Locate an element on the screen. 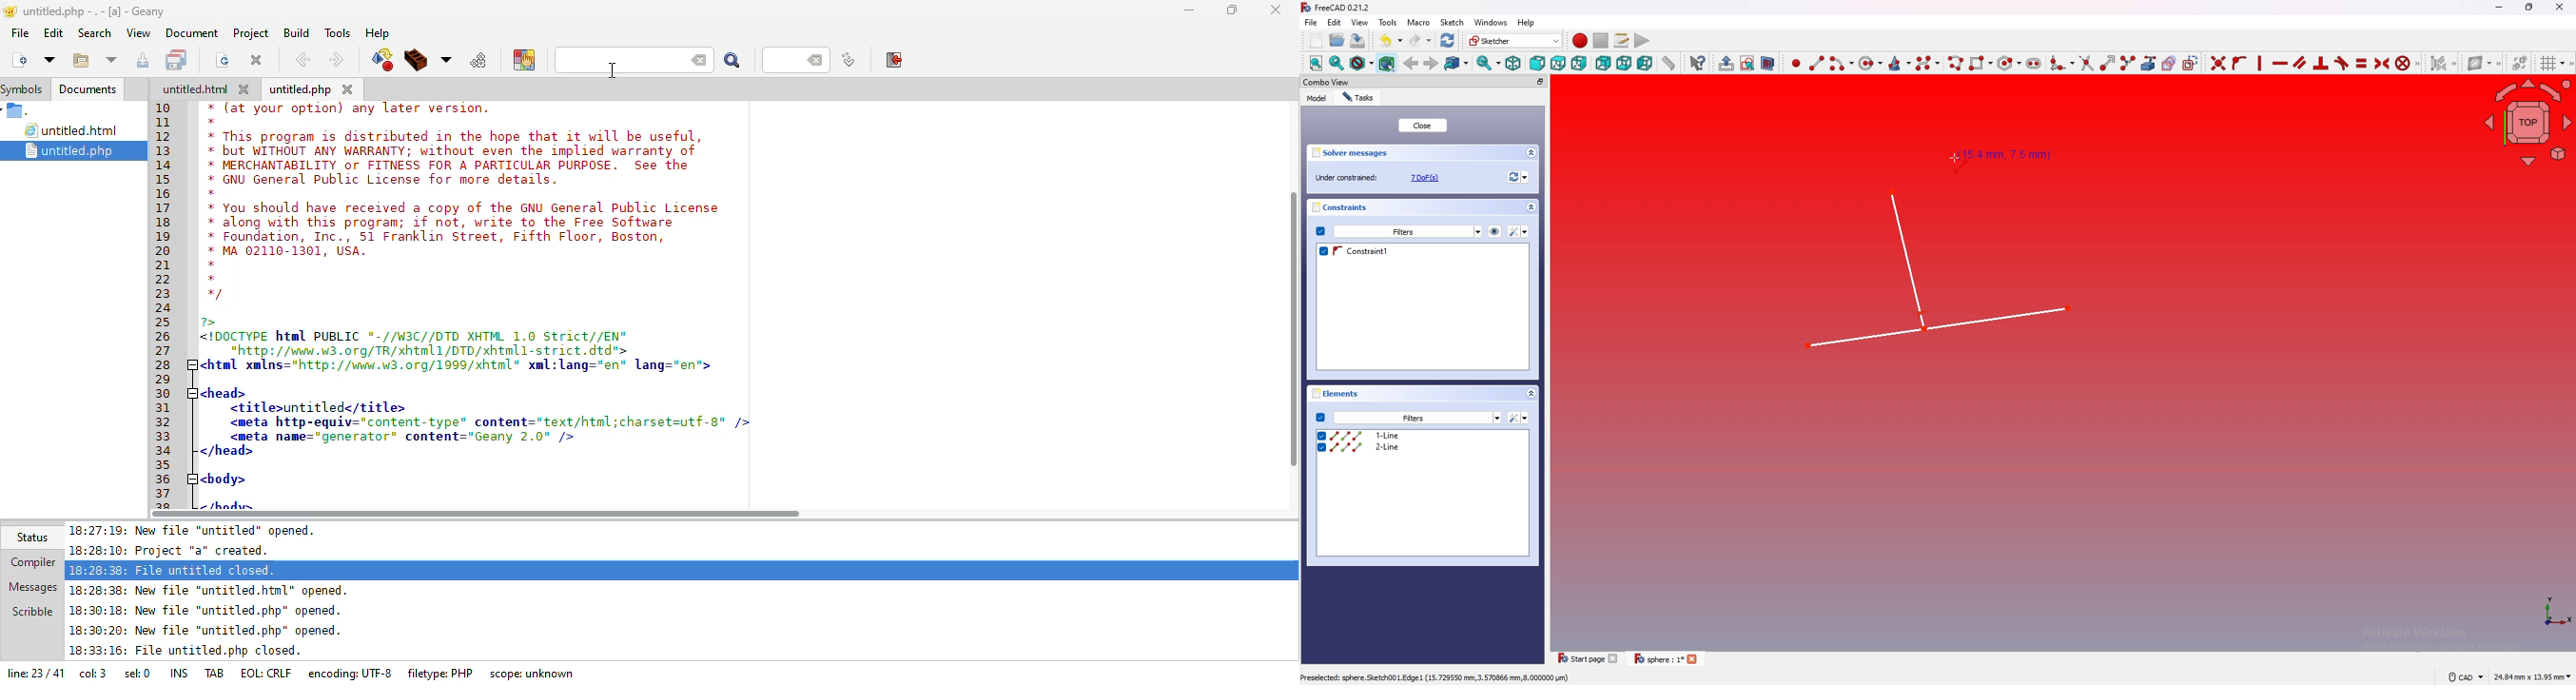 This screenshot has width=2576, height=700. Trim edge is located at coordinates (2085, 63).